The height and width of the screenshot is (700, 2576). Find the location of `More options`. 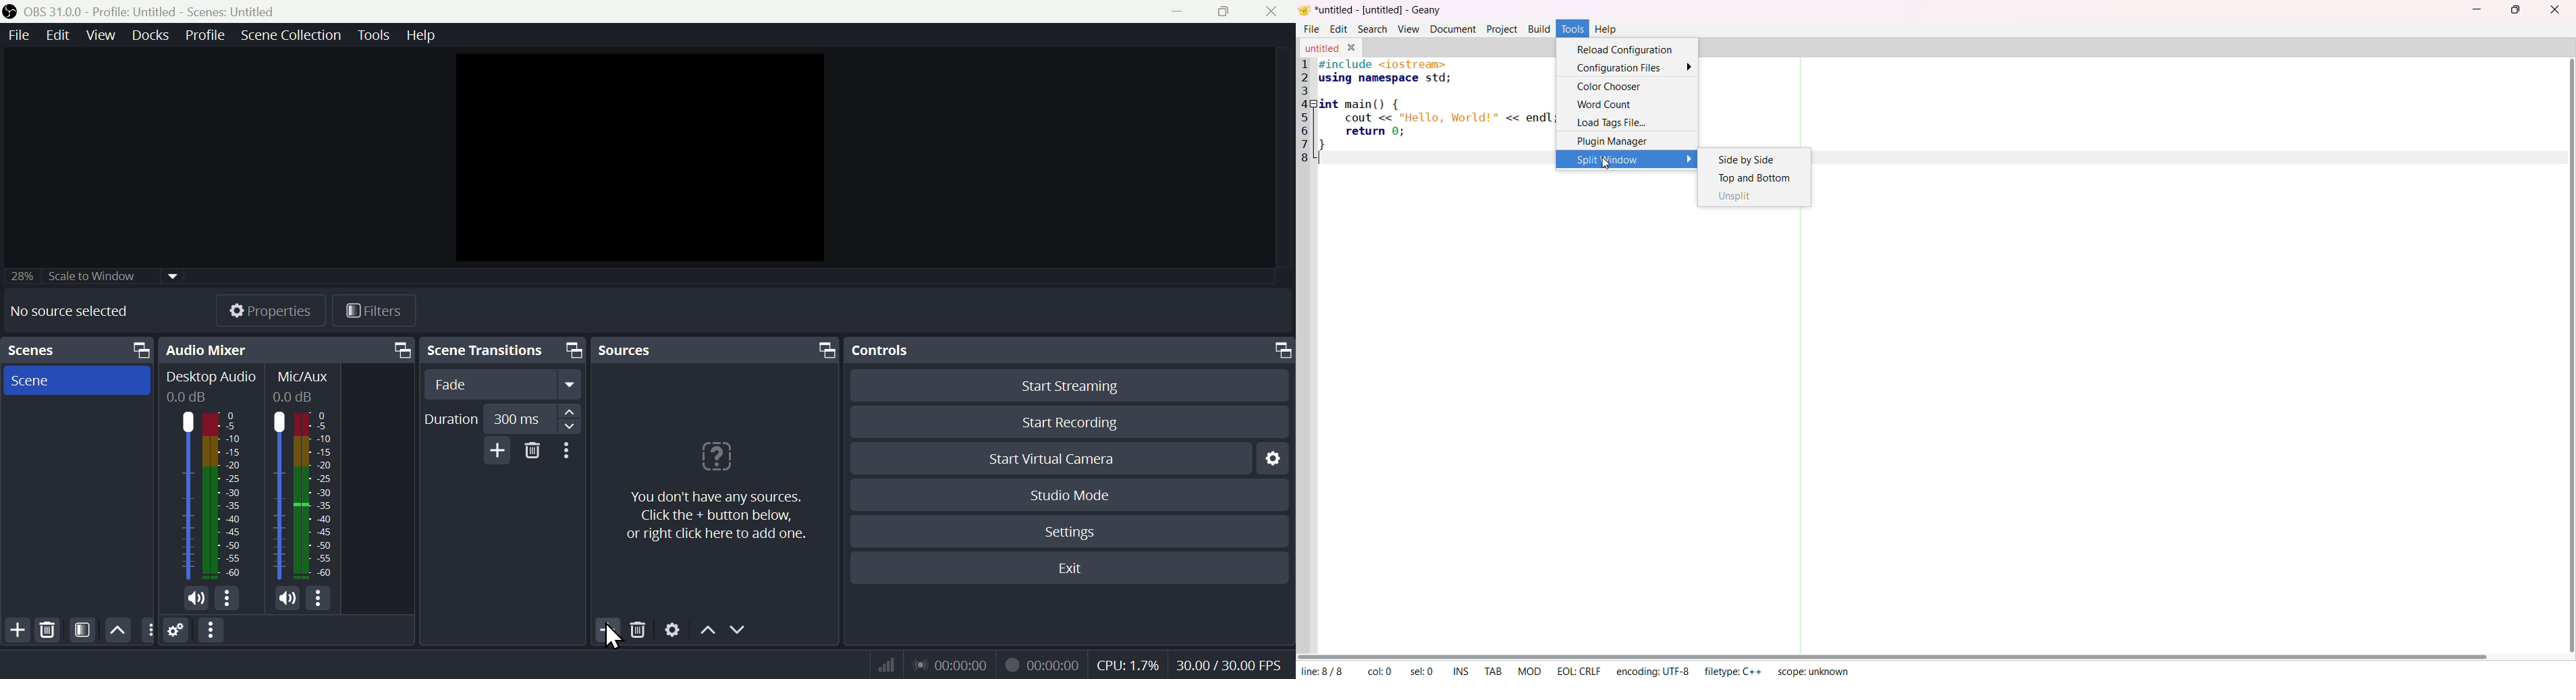

More options is located at coordinates (321, 598).